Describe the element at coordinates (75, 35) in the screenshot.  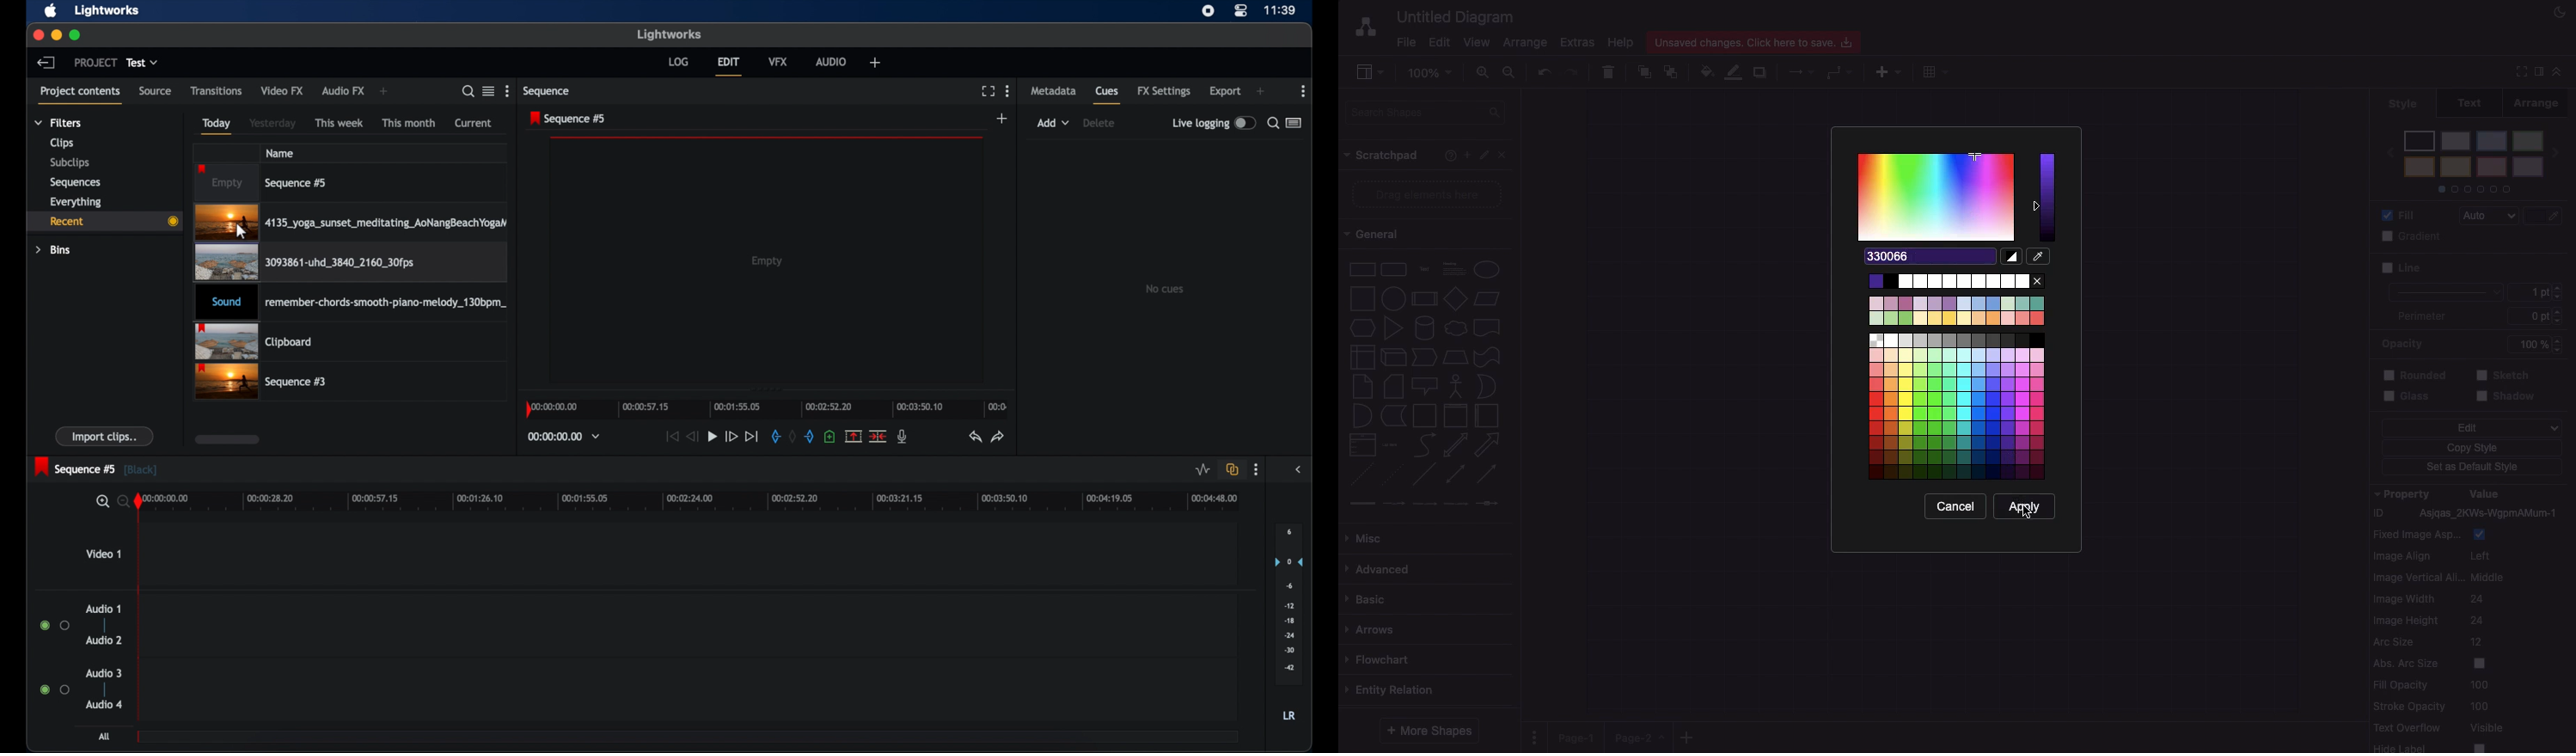
I see `maximize` at that location.